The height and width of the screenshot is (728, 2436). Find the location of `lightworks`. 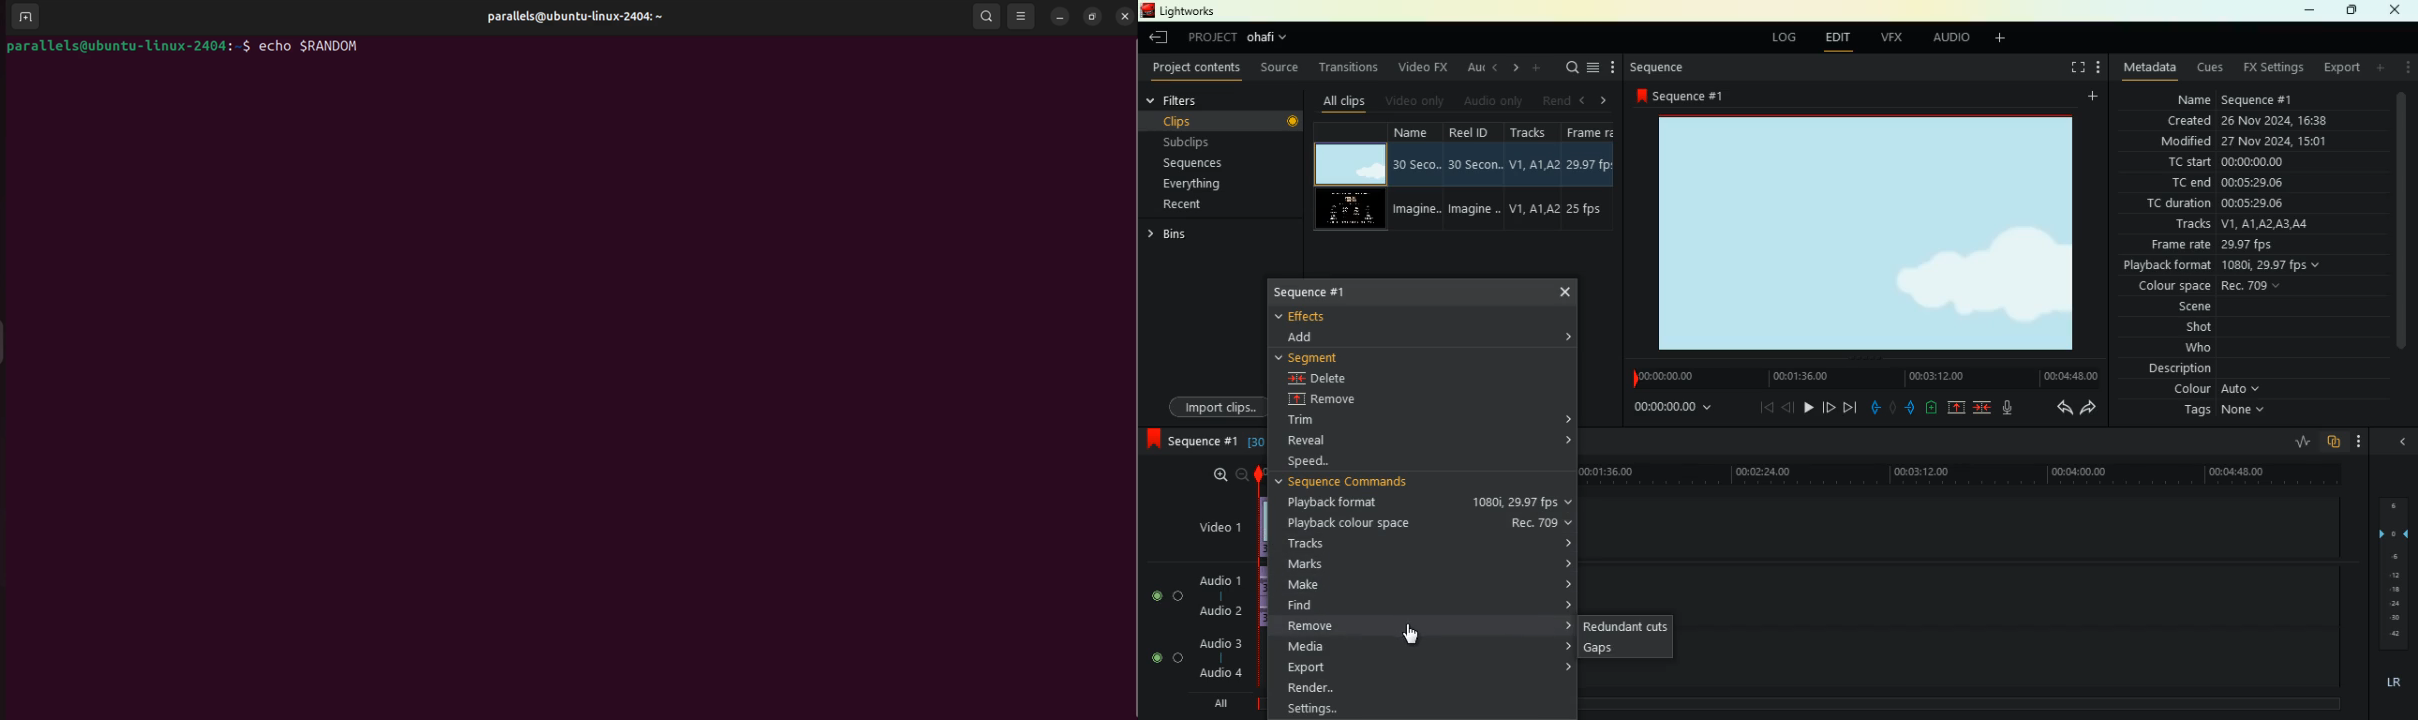

lightworks is located at coordinates (1178, 12).